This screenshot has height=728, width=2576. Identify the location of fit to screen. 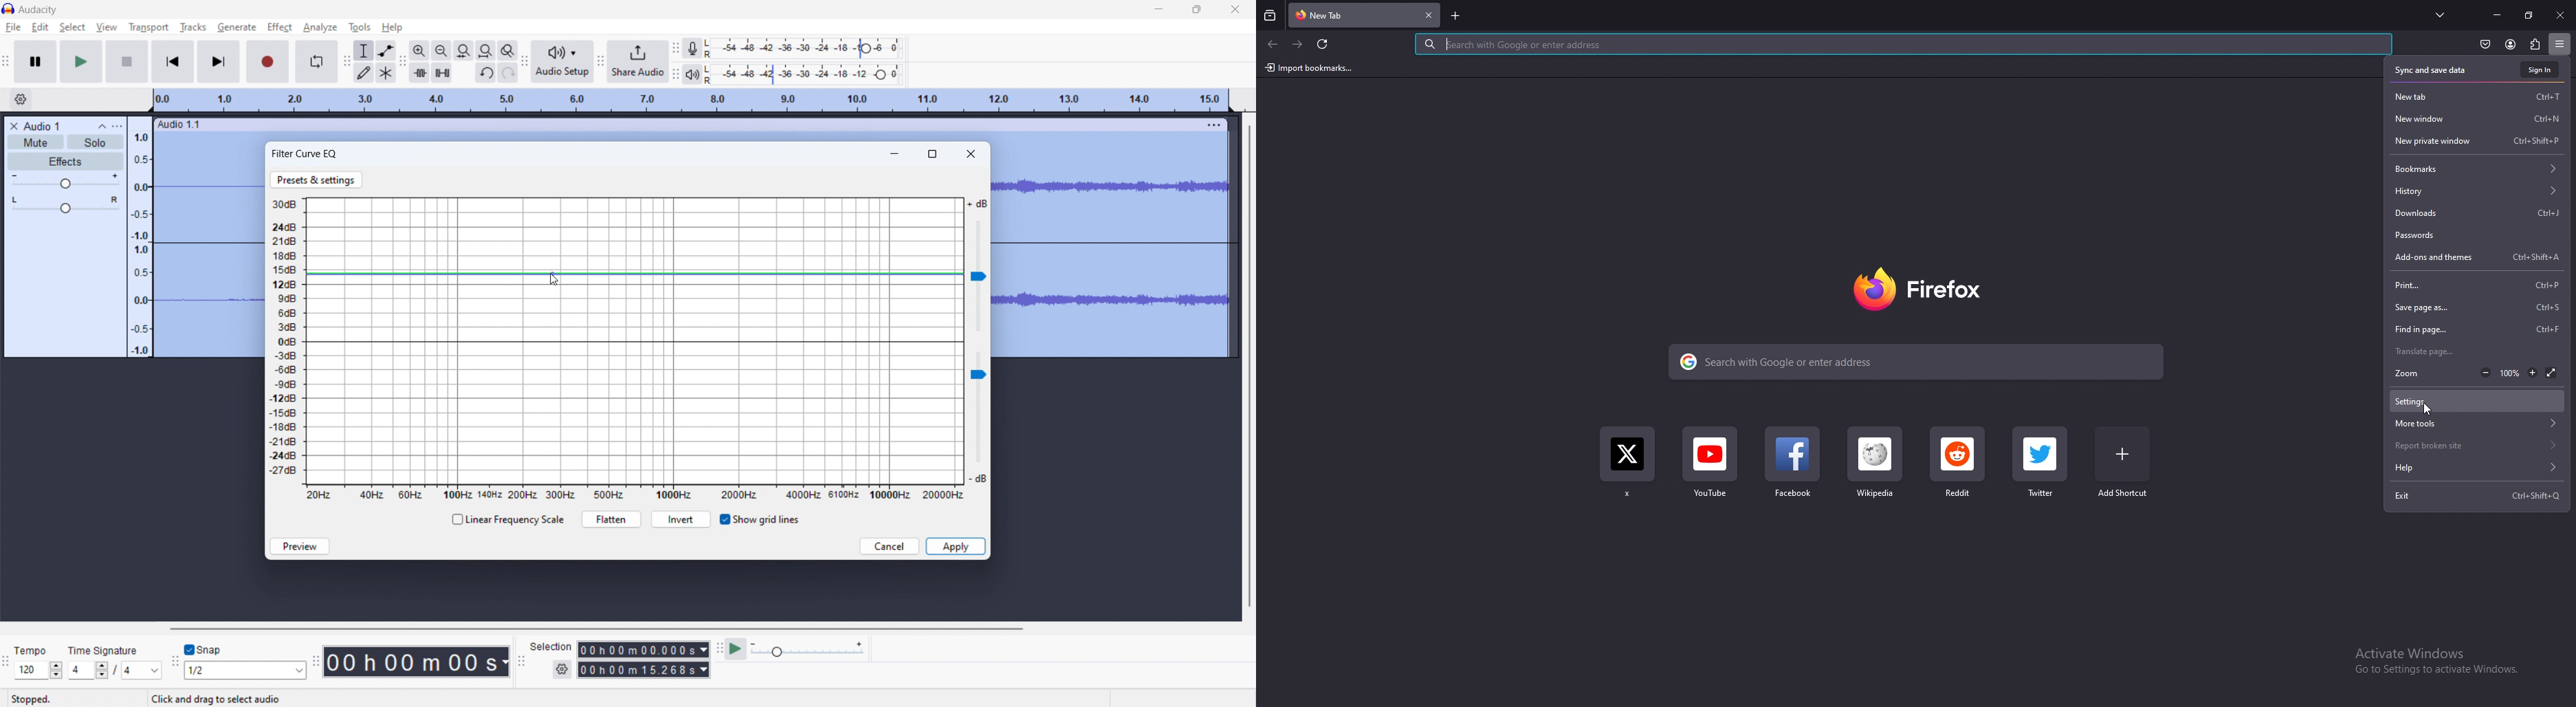
(2551, 372).